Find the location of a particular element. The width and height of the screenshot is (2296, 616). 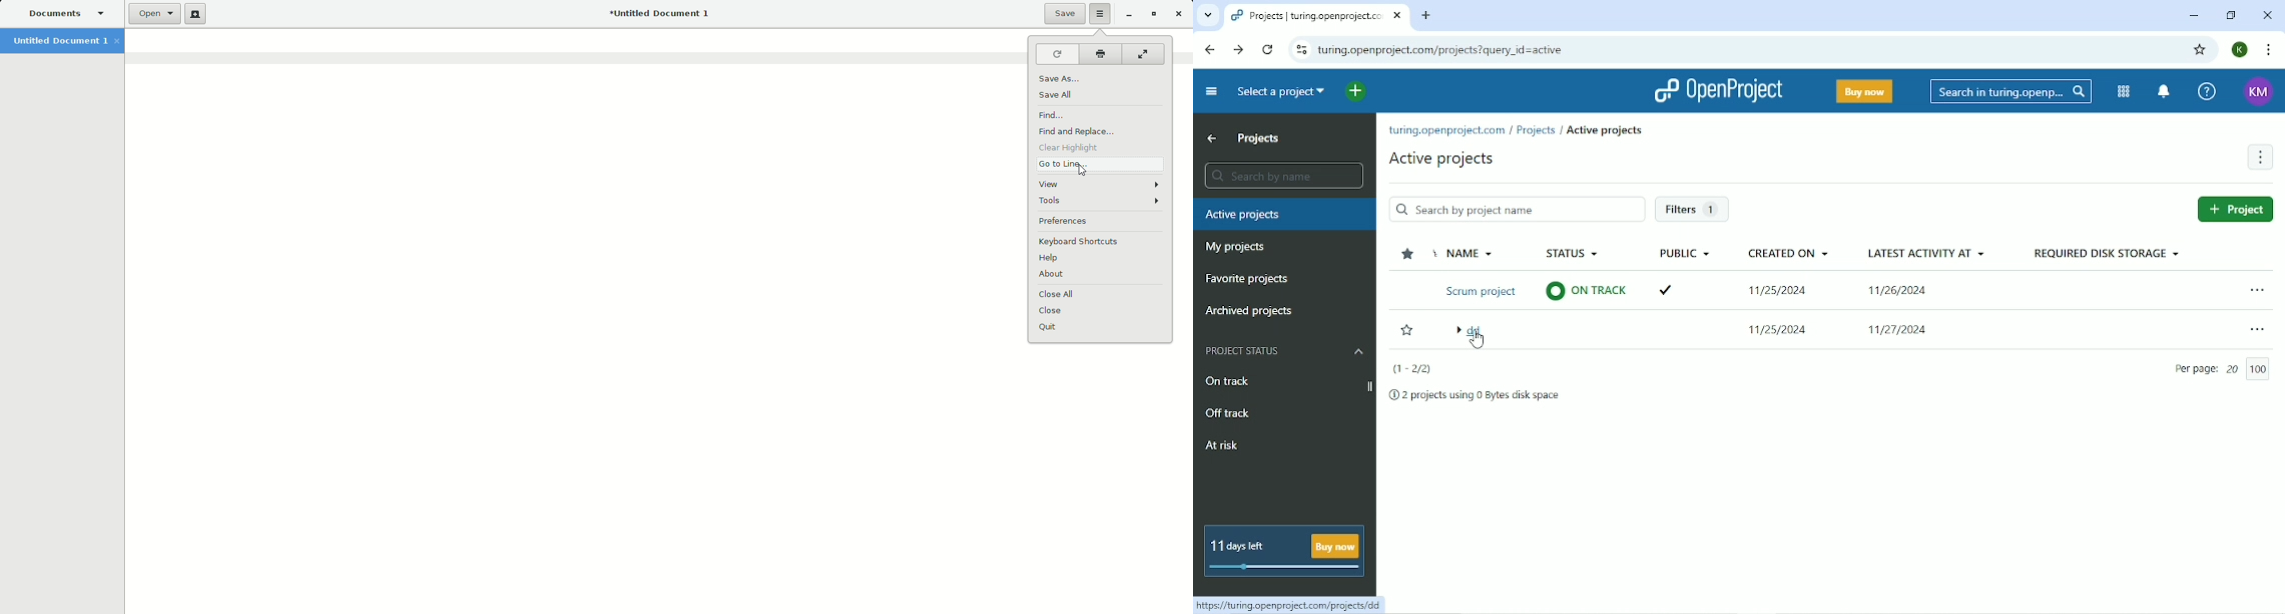

cursor is located at coordinates (1078, 169).